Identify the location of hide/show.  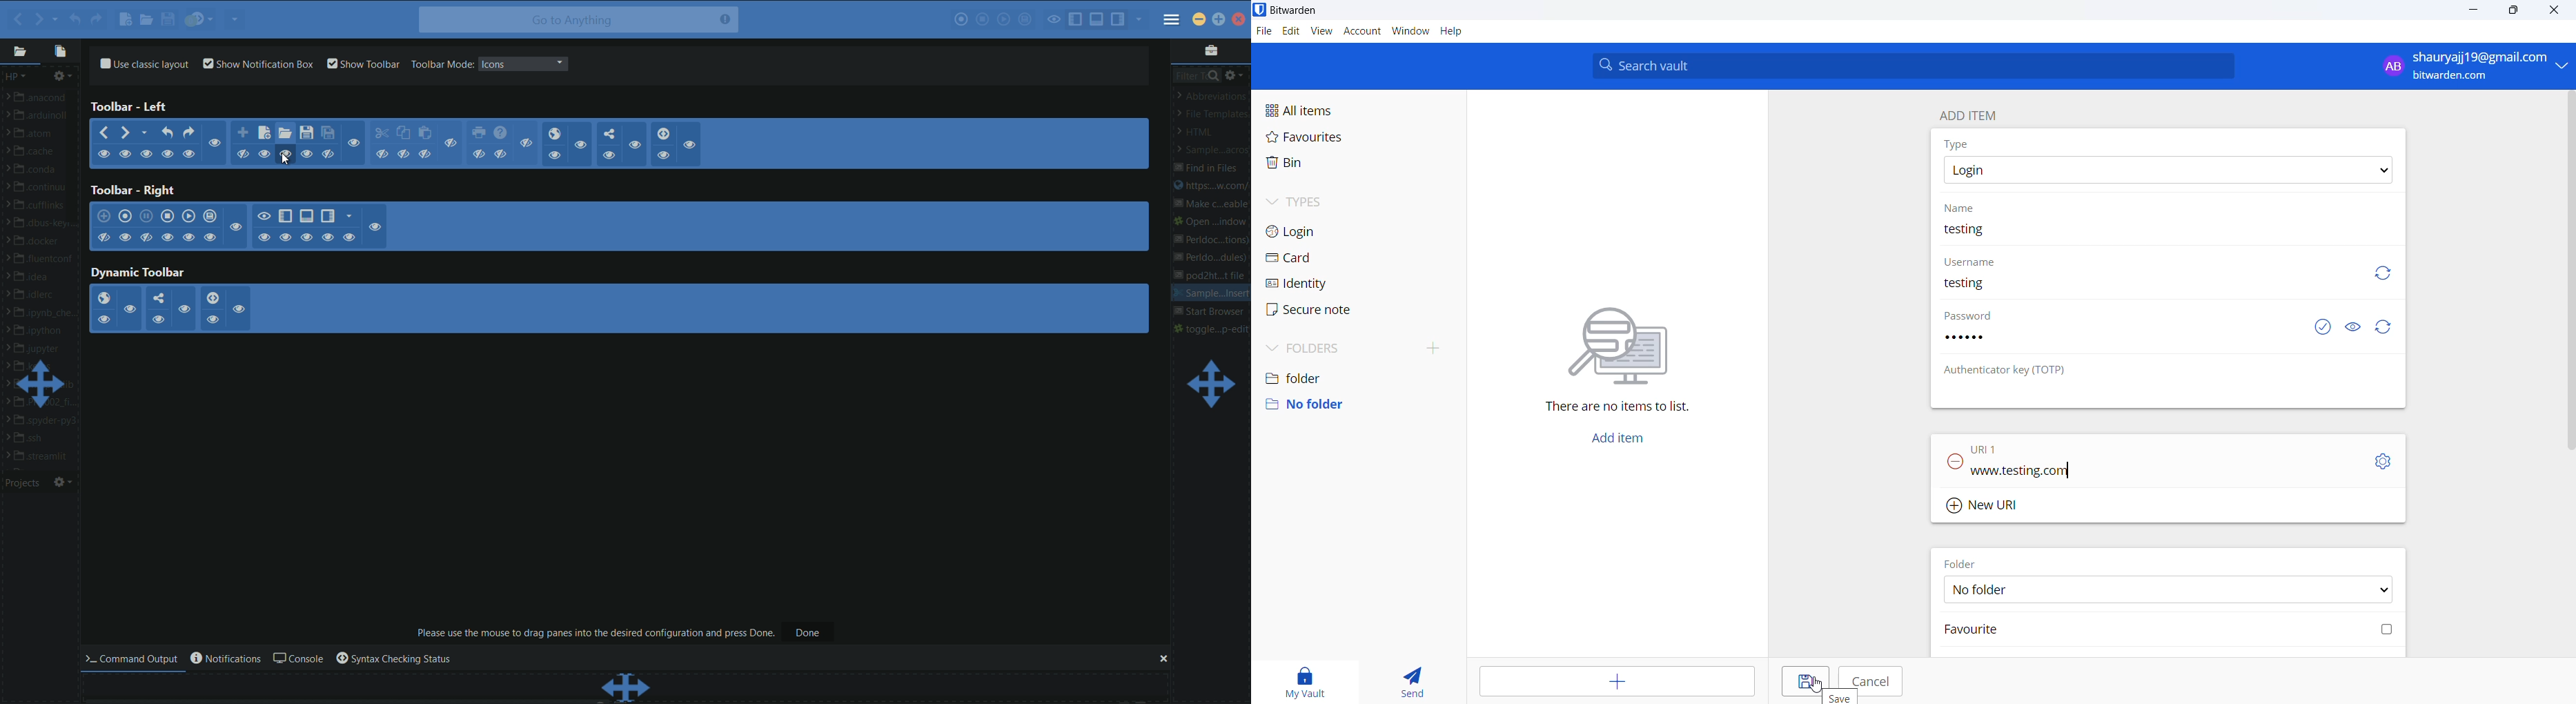
(167, 237).